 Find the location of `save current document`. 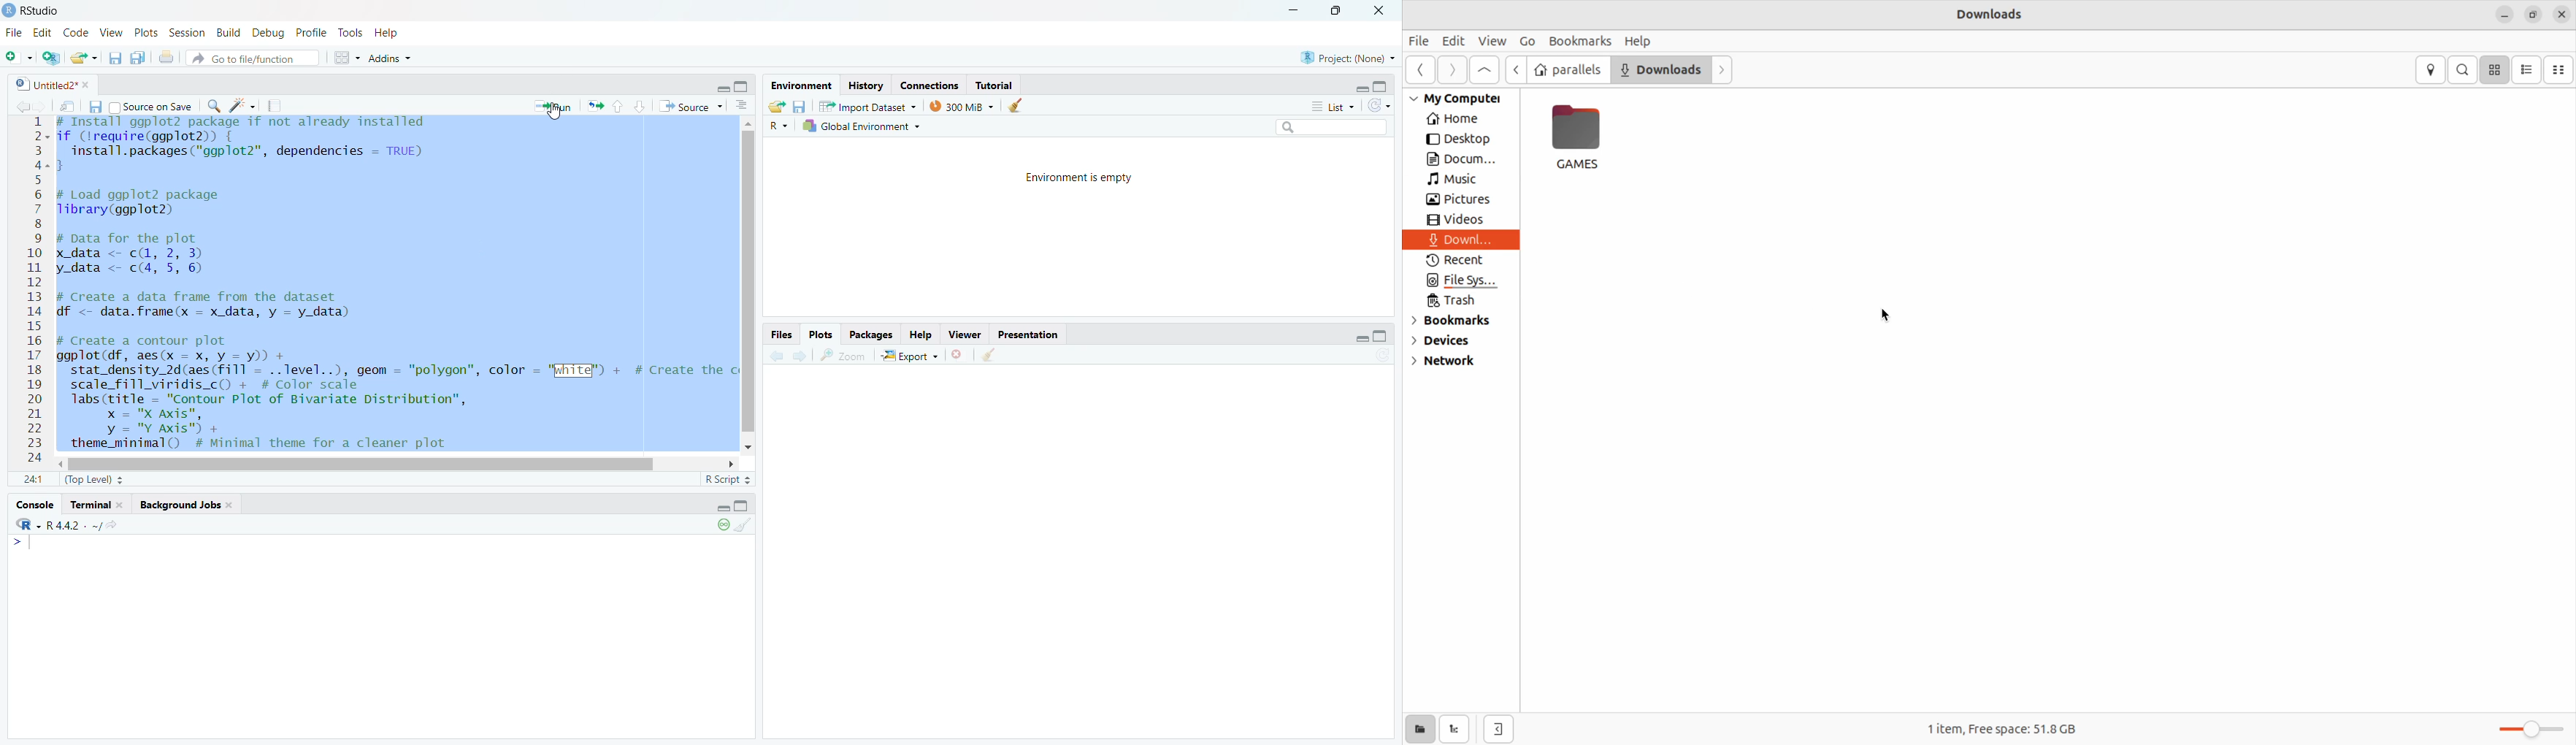

save current document is located at coordinates (115, 58).